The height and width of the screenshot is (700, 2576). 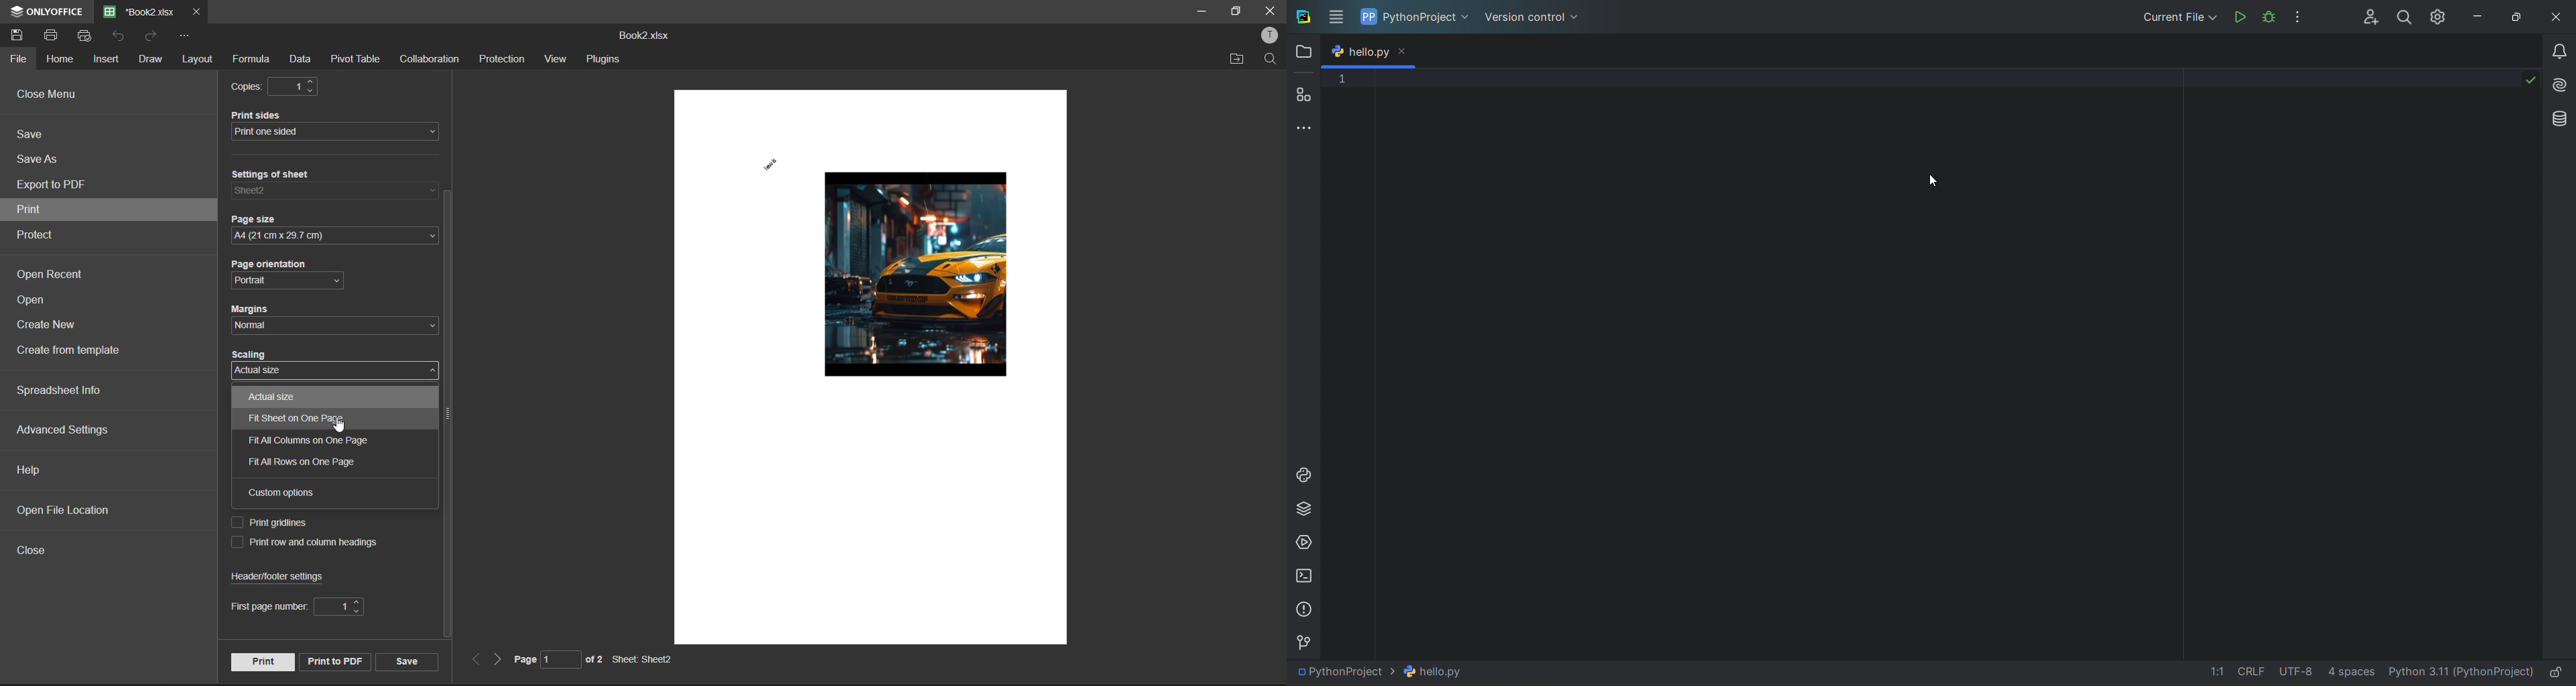 I want to click on next page, so click(x=495, y=660).